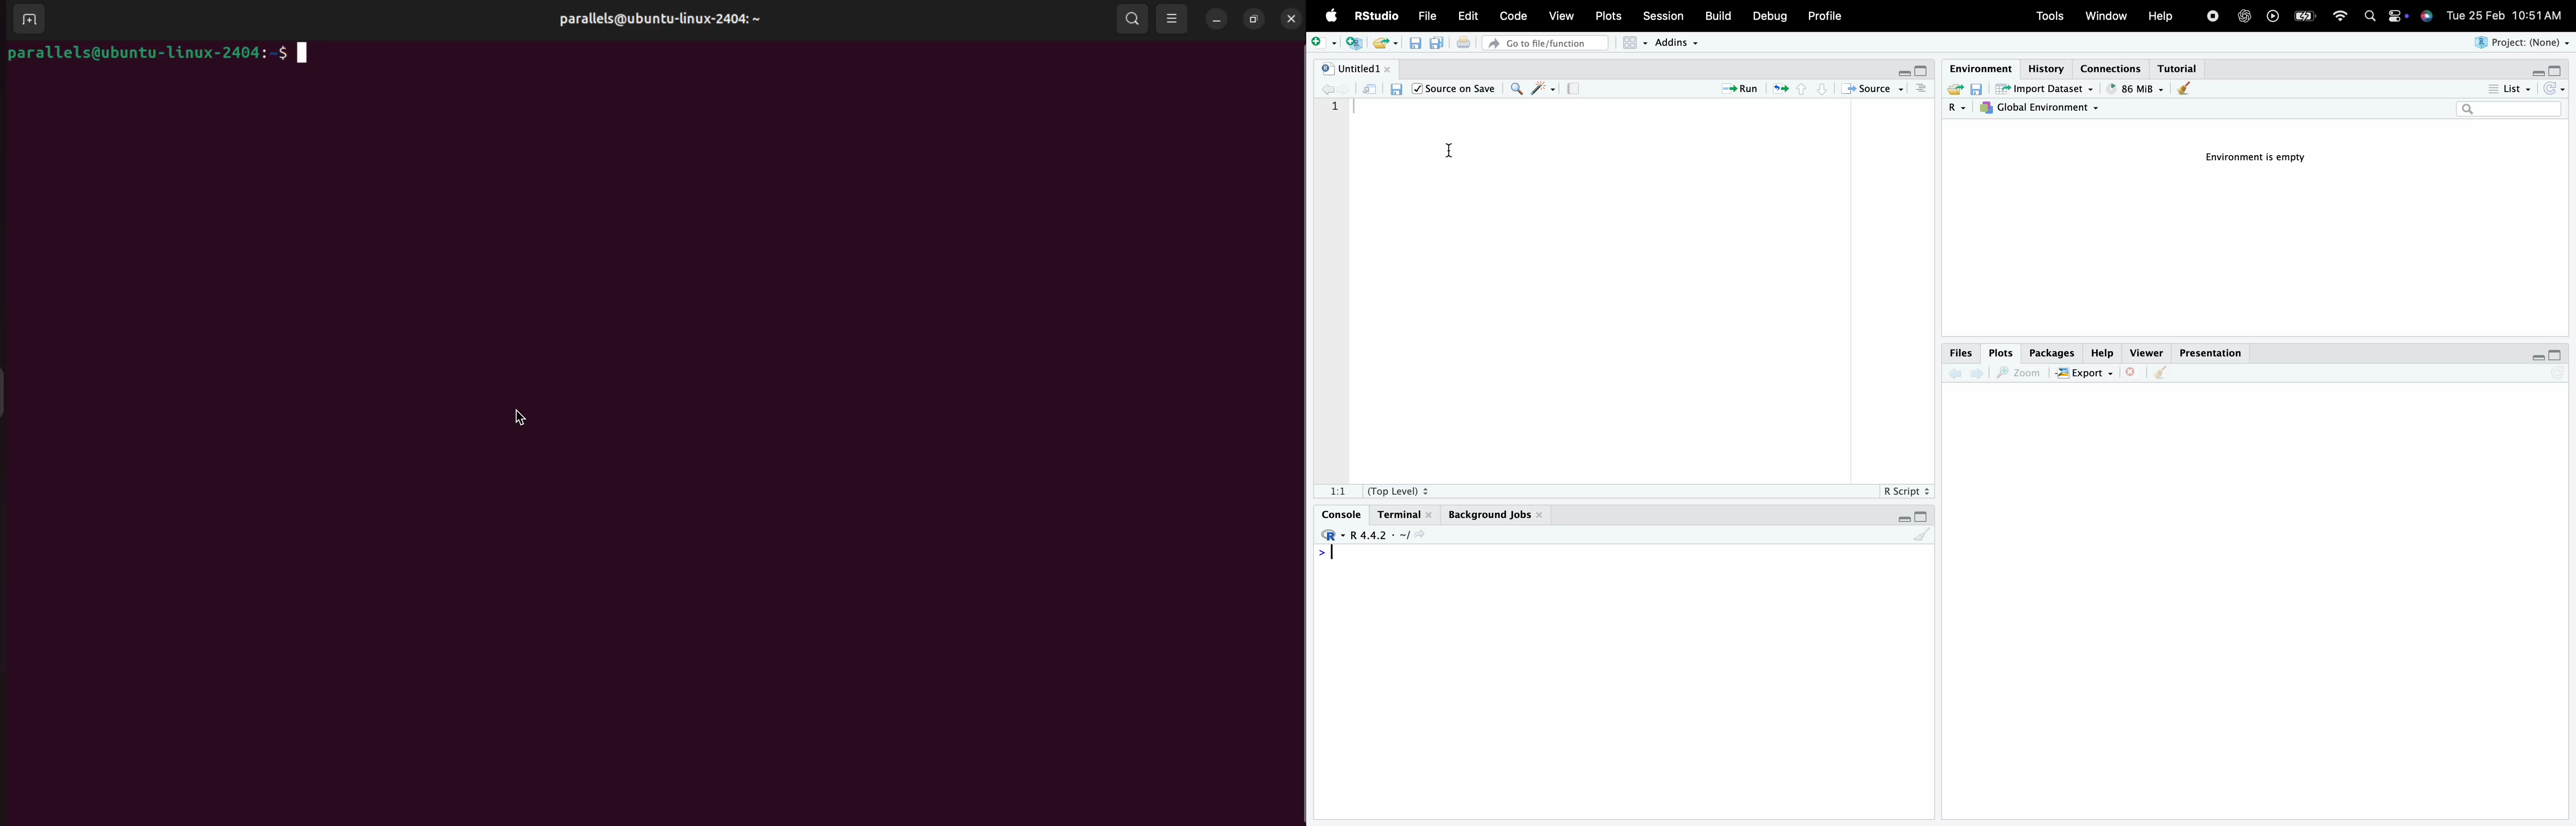 The height and width of the screenshot is (840, 2576). I want to click on export file, so click(1951, 90).